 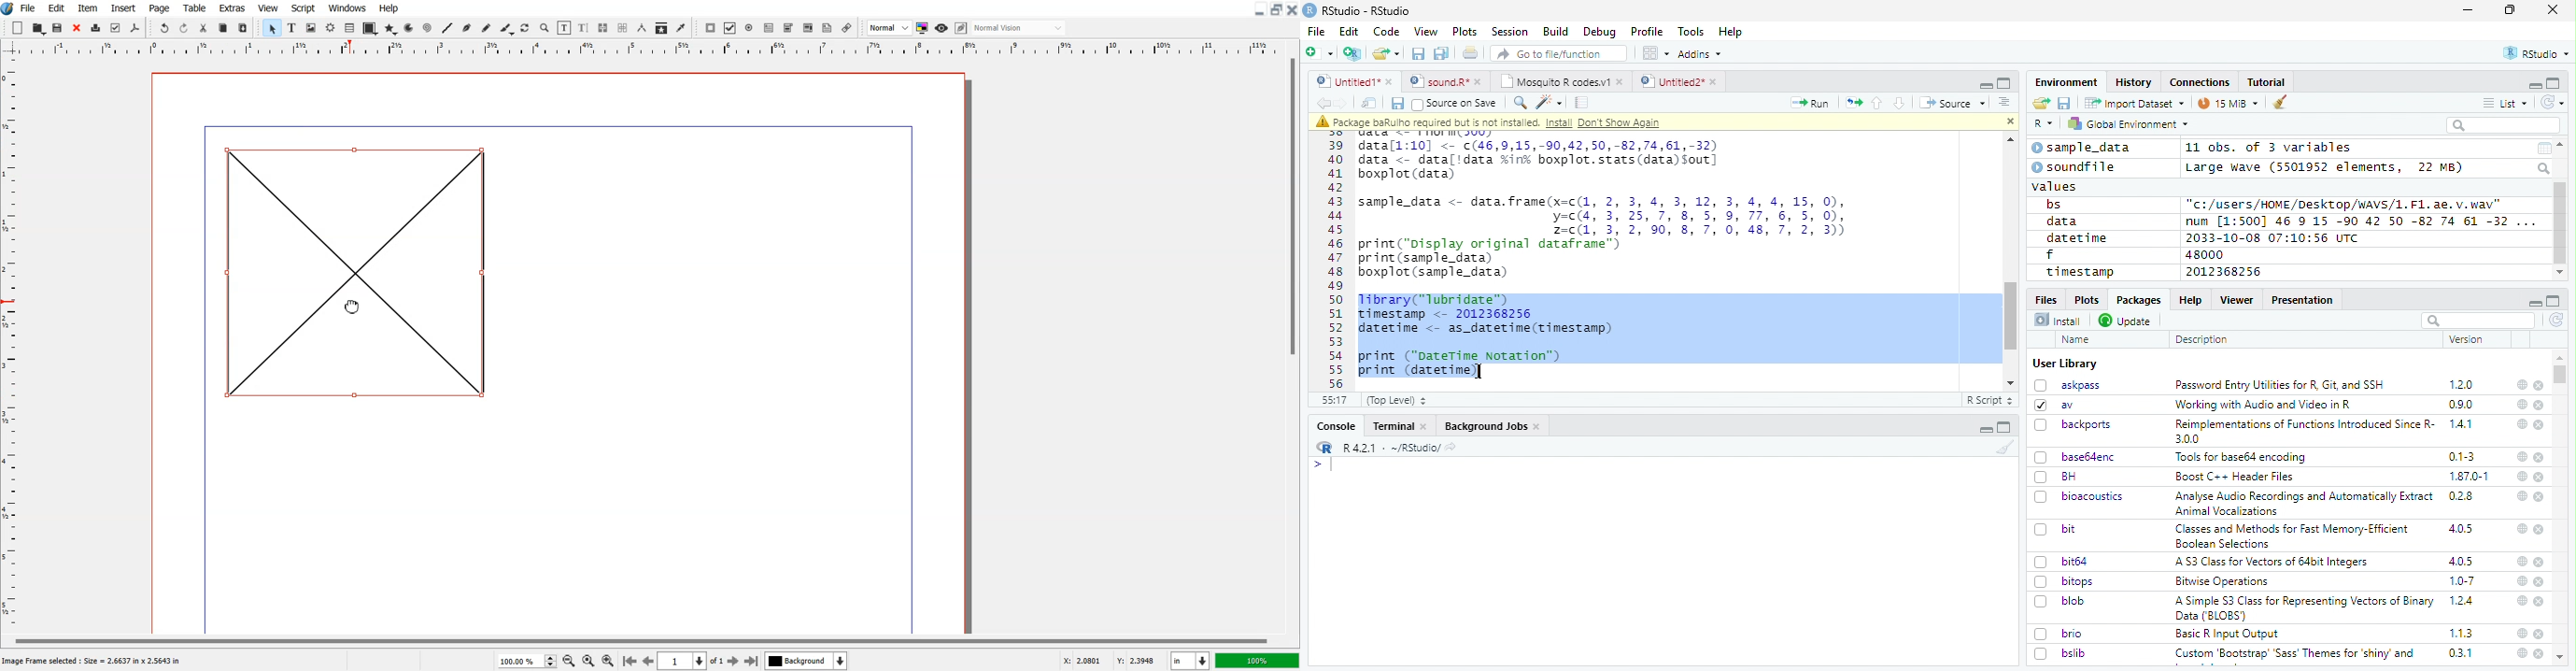 I want to click on close, so click(x=2541, y=602).